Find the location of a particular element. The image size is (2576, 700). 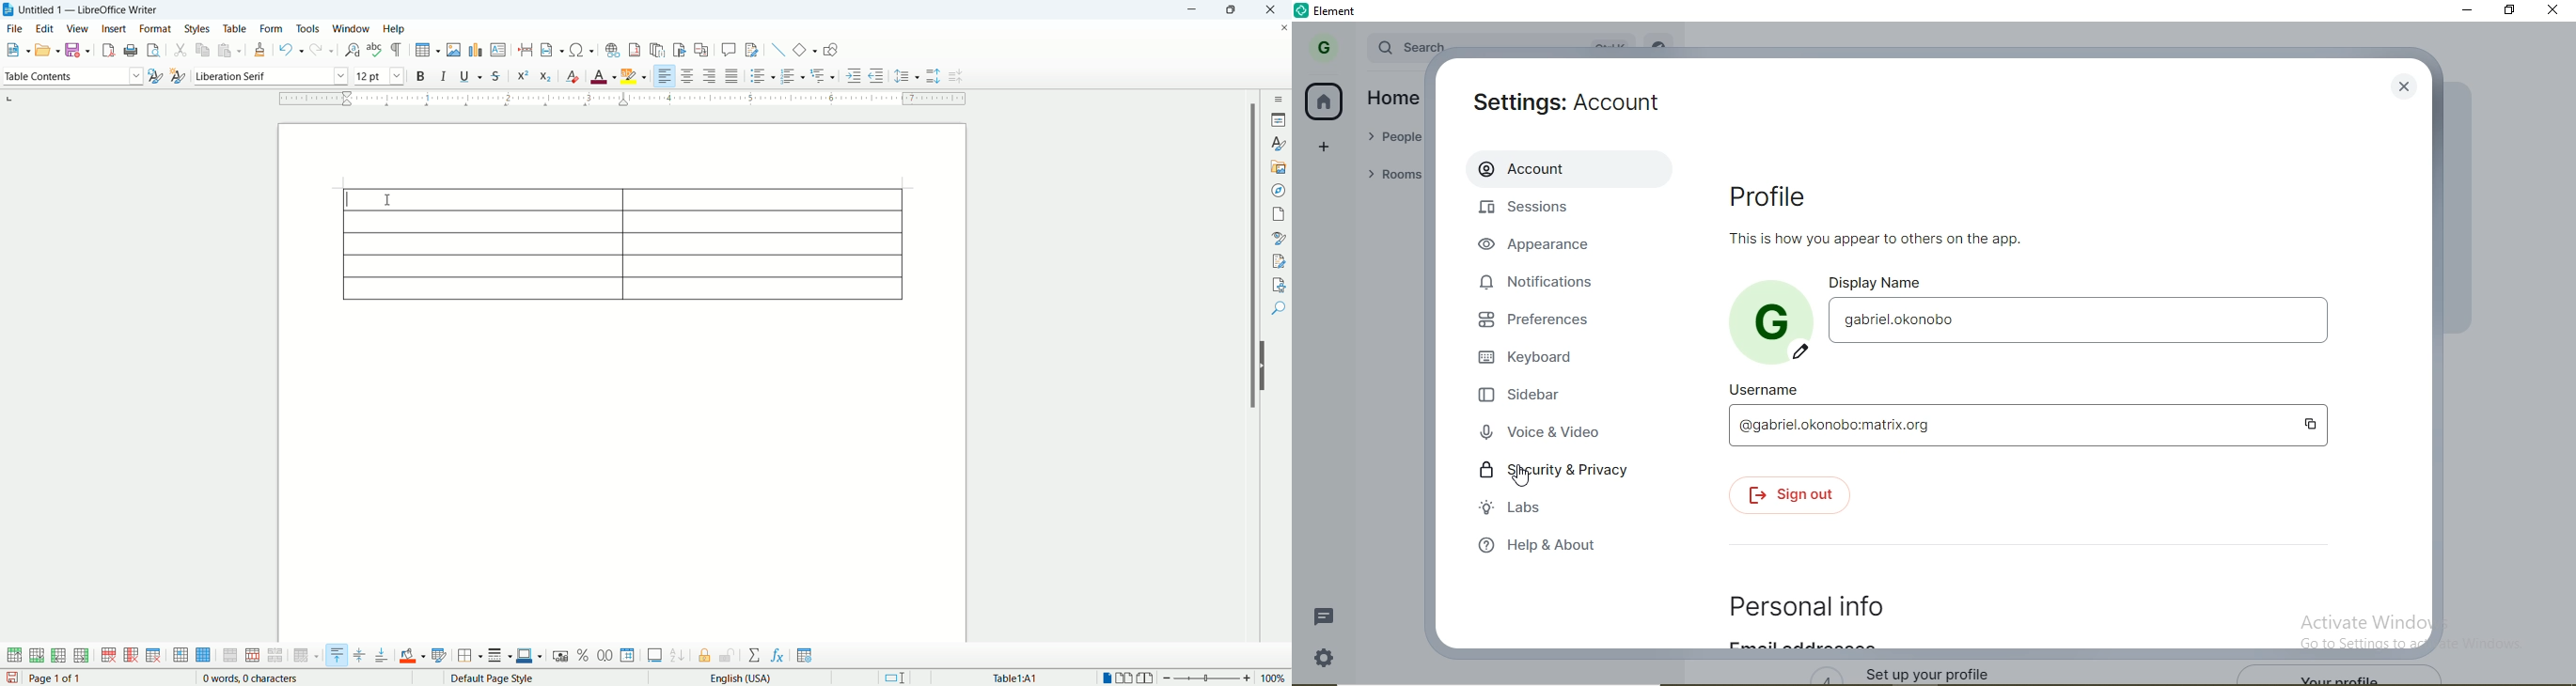

double page view is located at coordinates (1127, 678).